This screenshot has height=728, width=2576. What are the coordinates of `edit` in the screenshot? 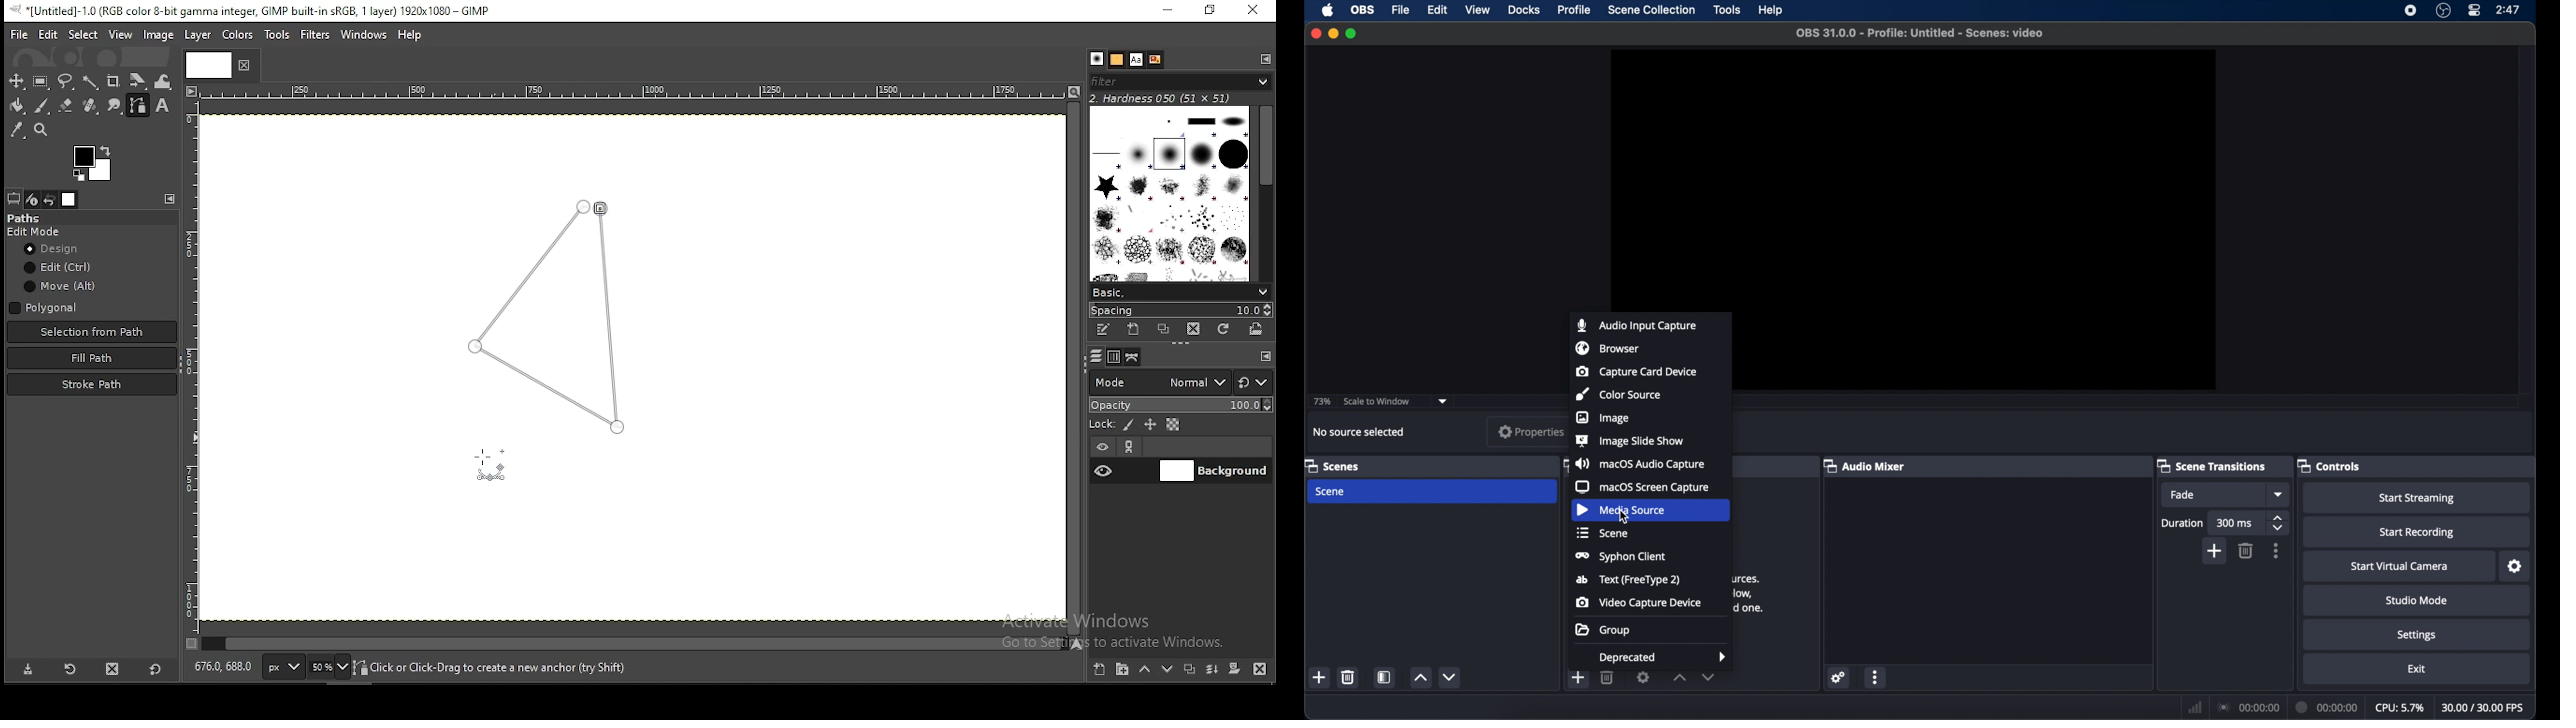 It's located at (1437, 10).